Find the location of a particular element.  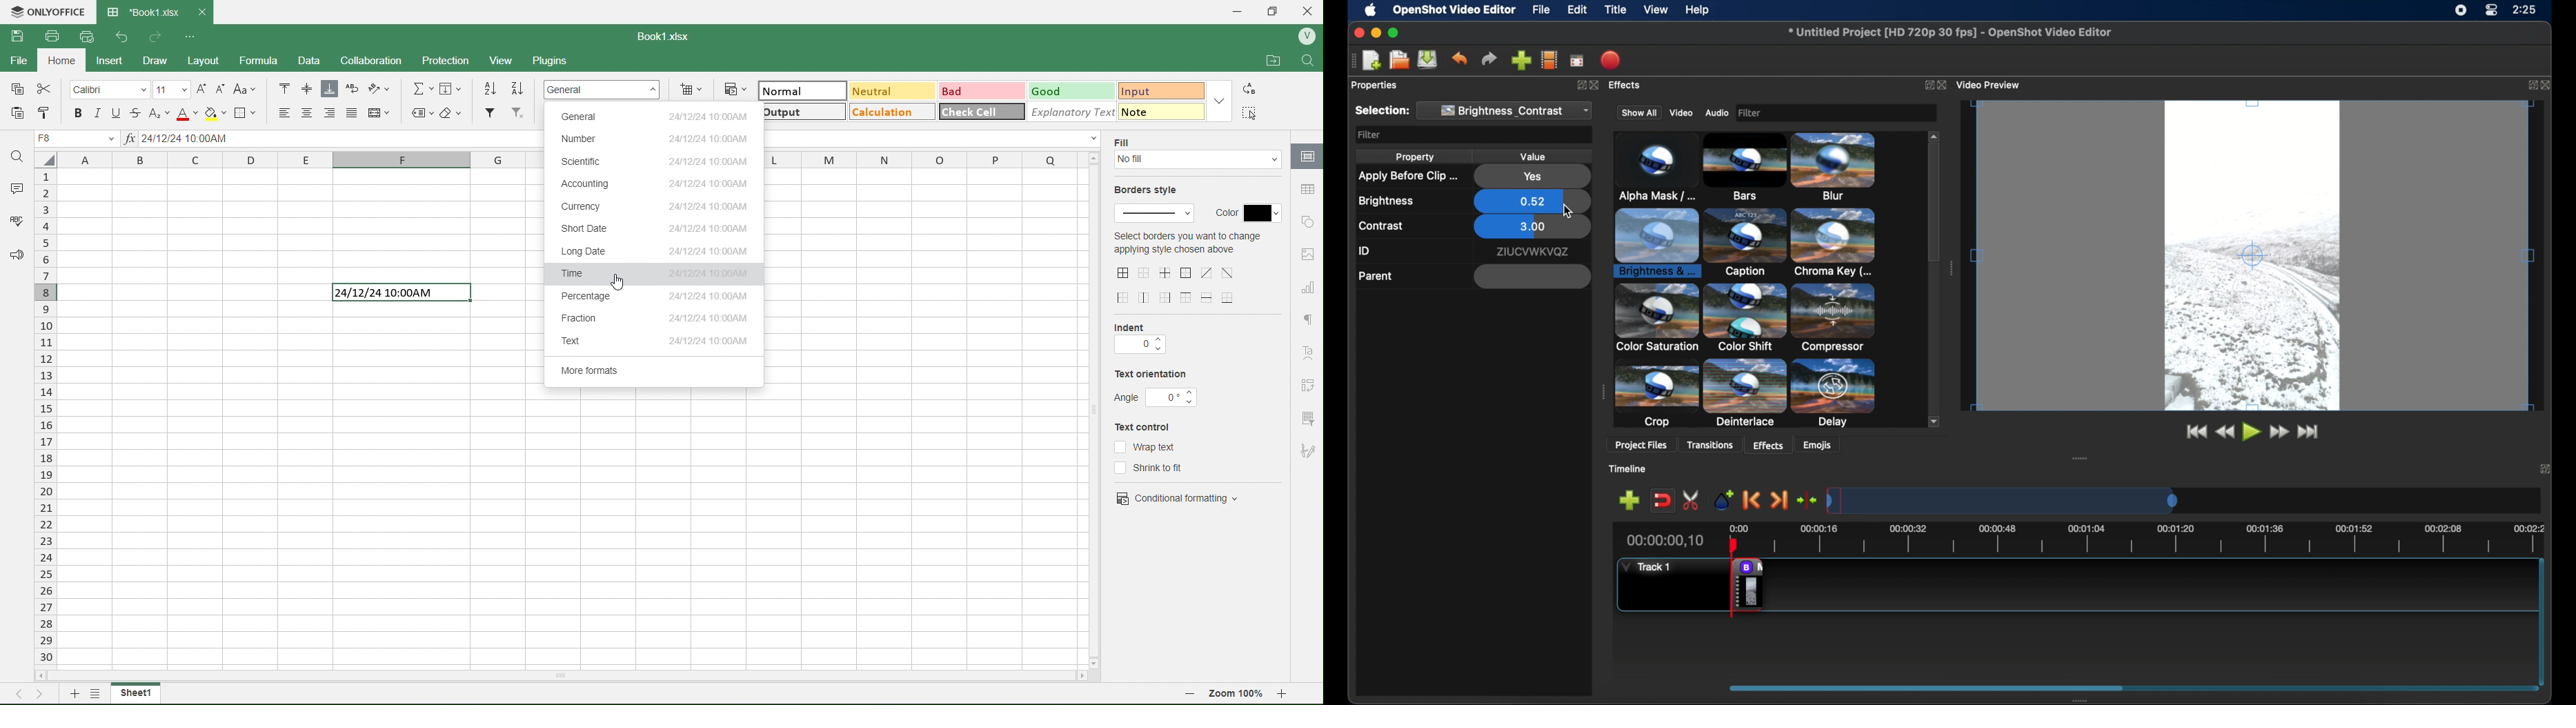

rewind is located at coordinates (2225, 433).